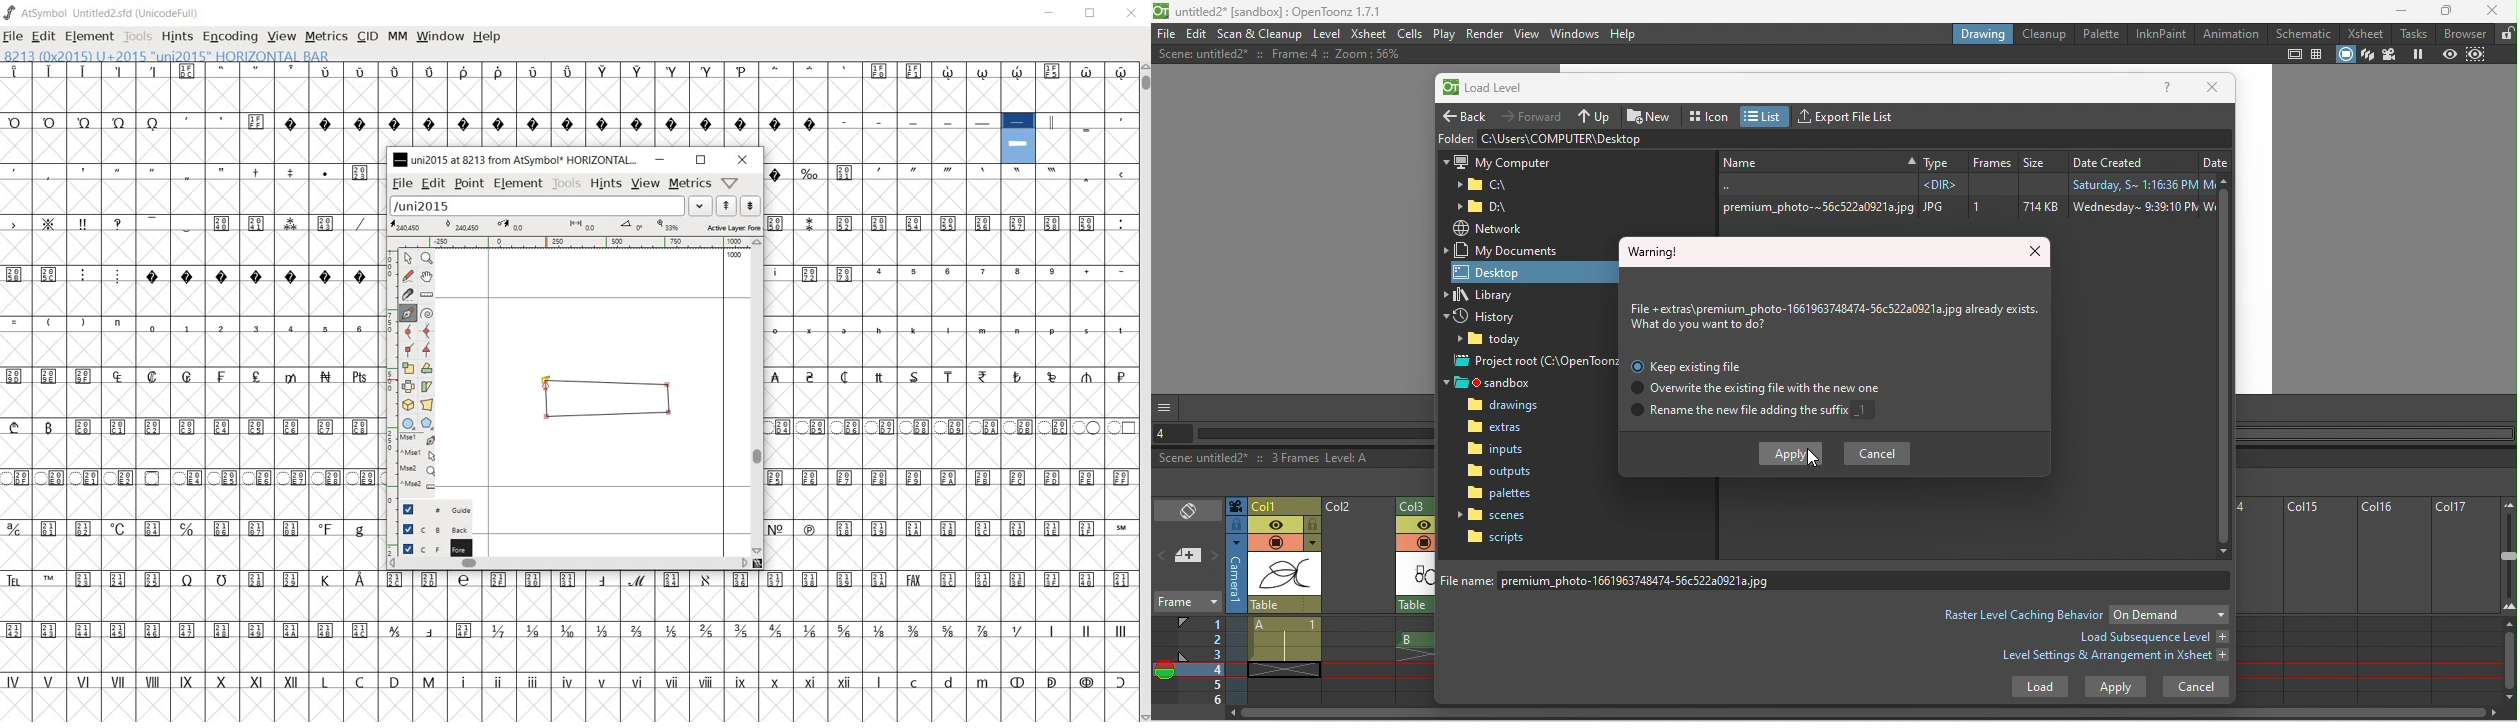 The width and height of the screenshot is (2520, 728). Describe the element at coordinates (1483, 185) in the screenshot. I see `Folder` at that location.